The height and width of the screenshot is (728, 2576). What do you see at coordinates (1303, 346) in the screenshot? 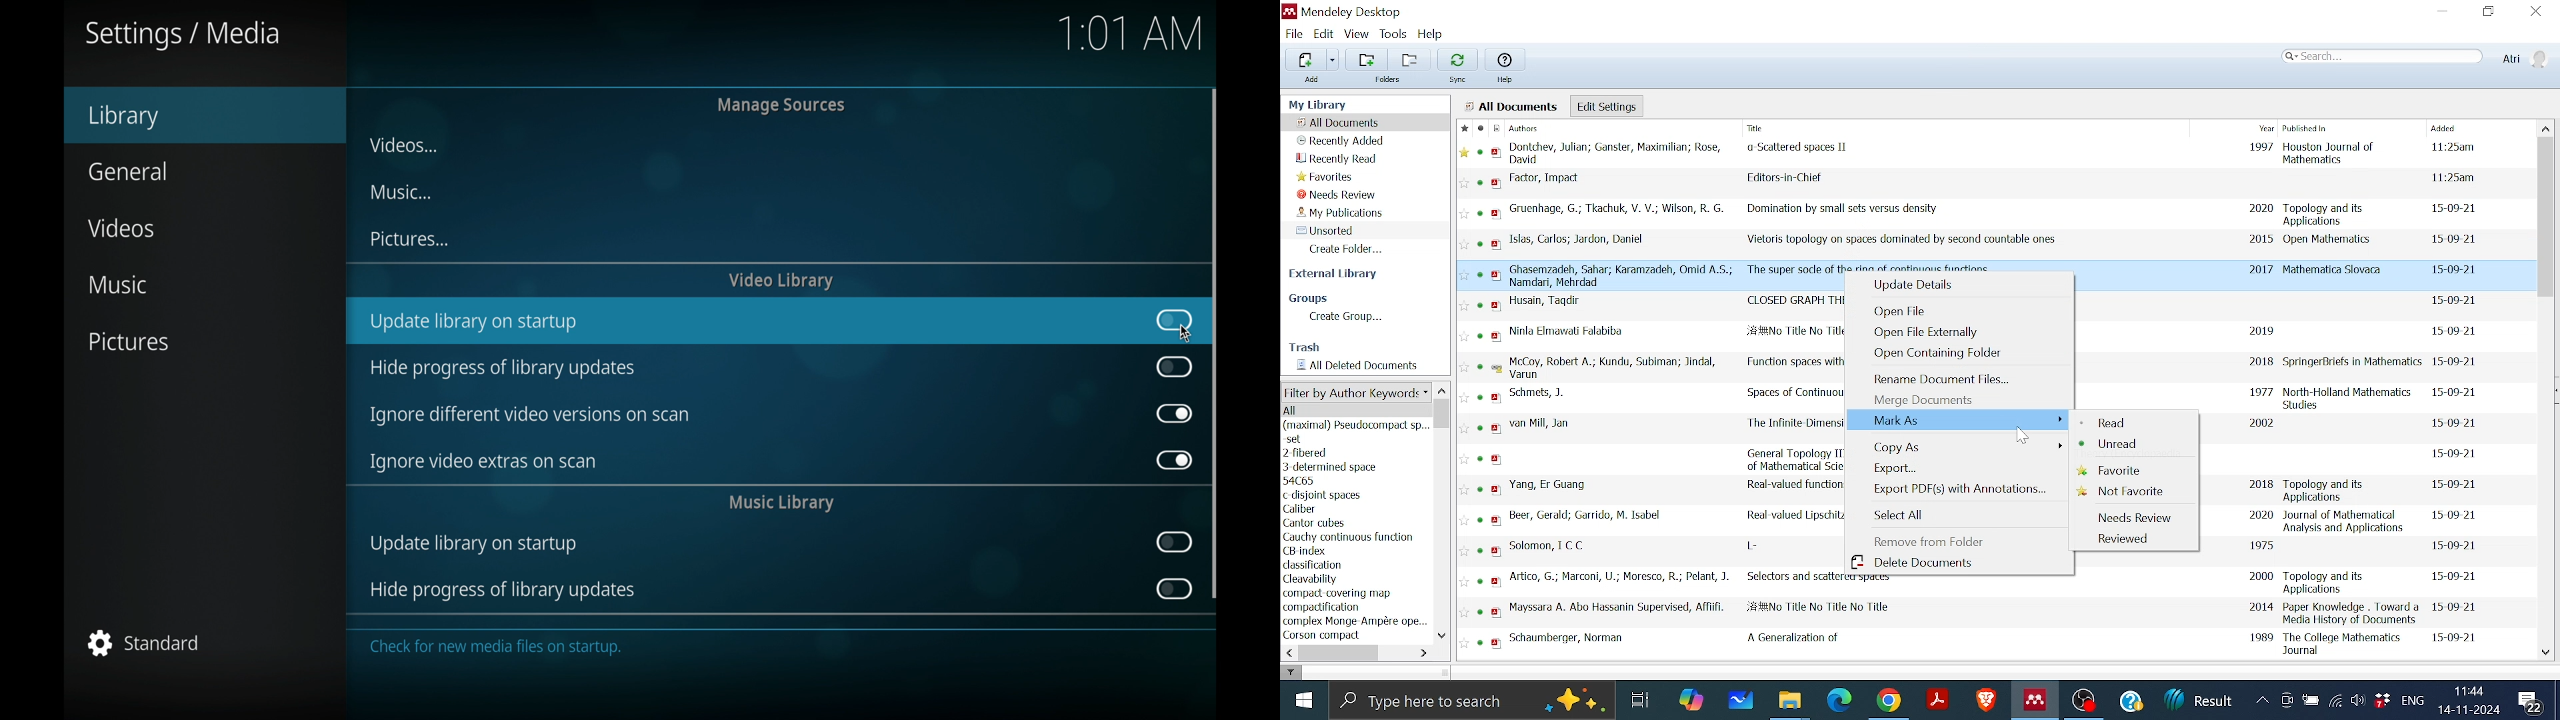
I see `Trash` at bounding box center [1303, 346].